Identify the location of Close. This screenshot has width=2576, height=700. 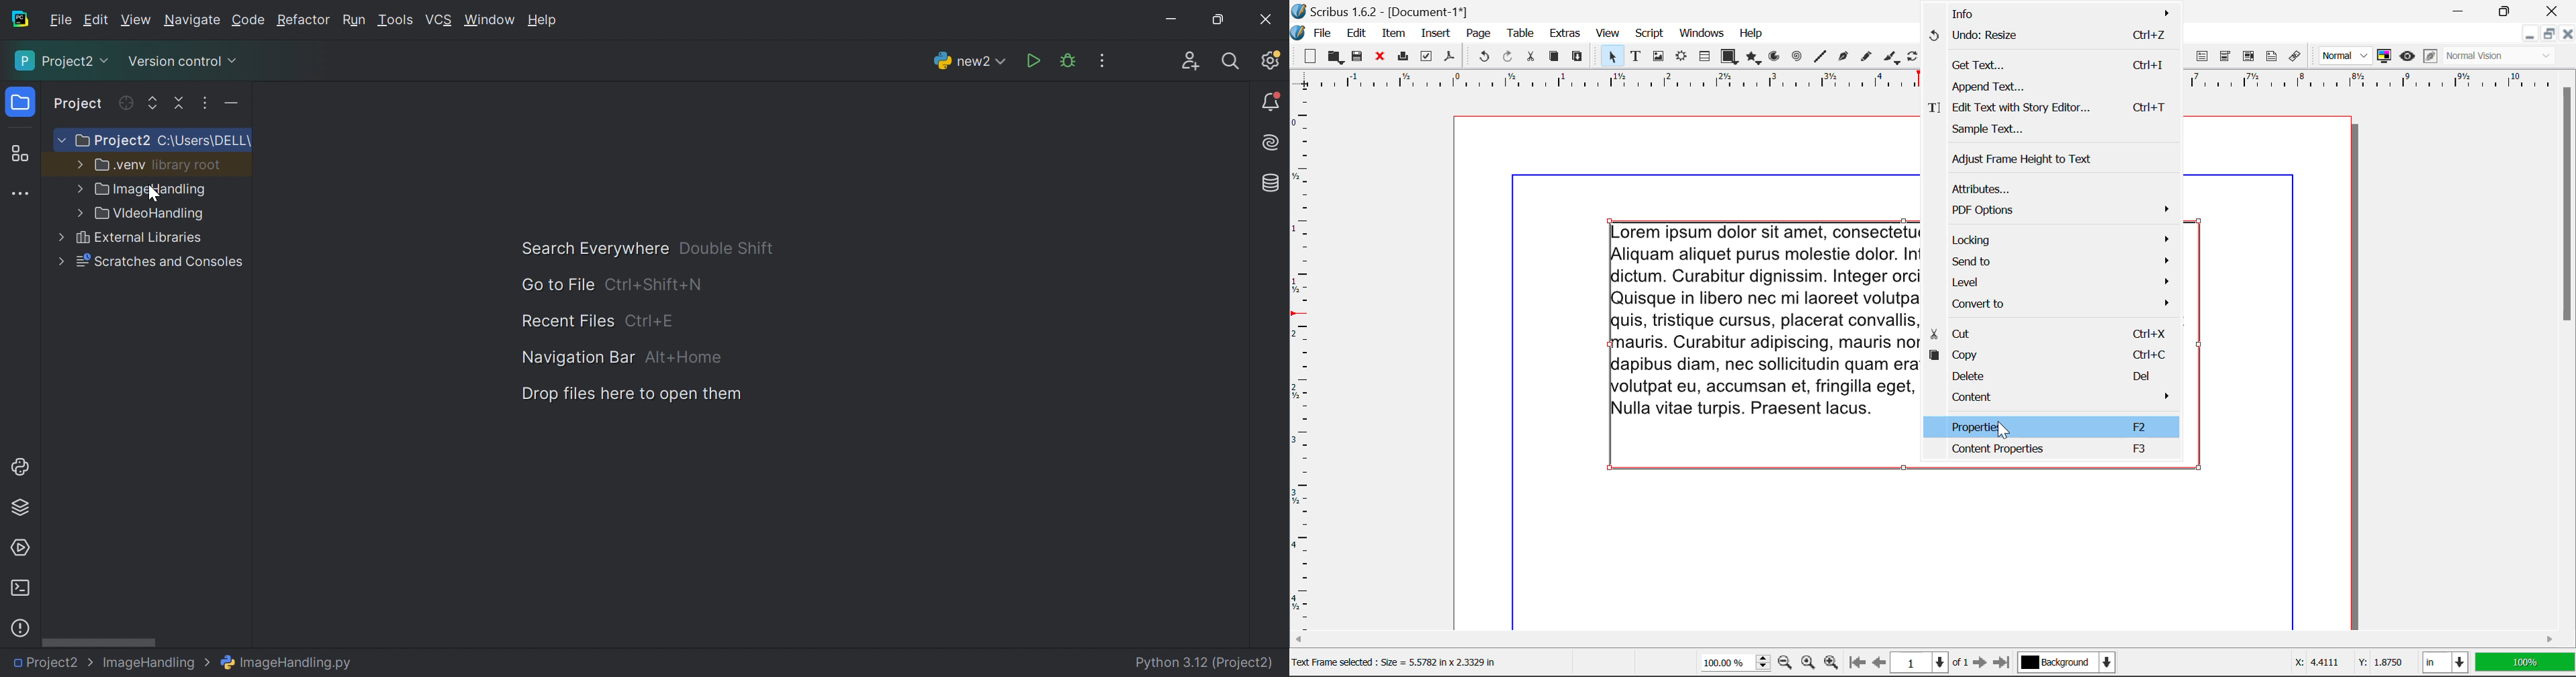
(2567, 34).